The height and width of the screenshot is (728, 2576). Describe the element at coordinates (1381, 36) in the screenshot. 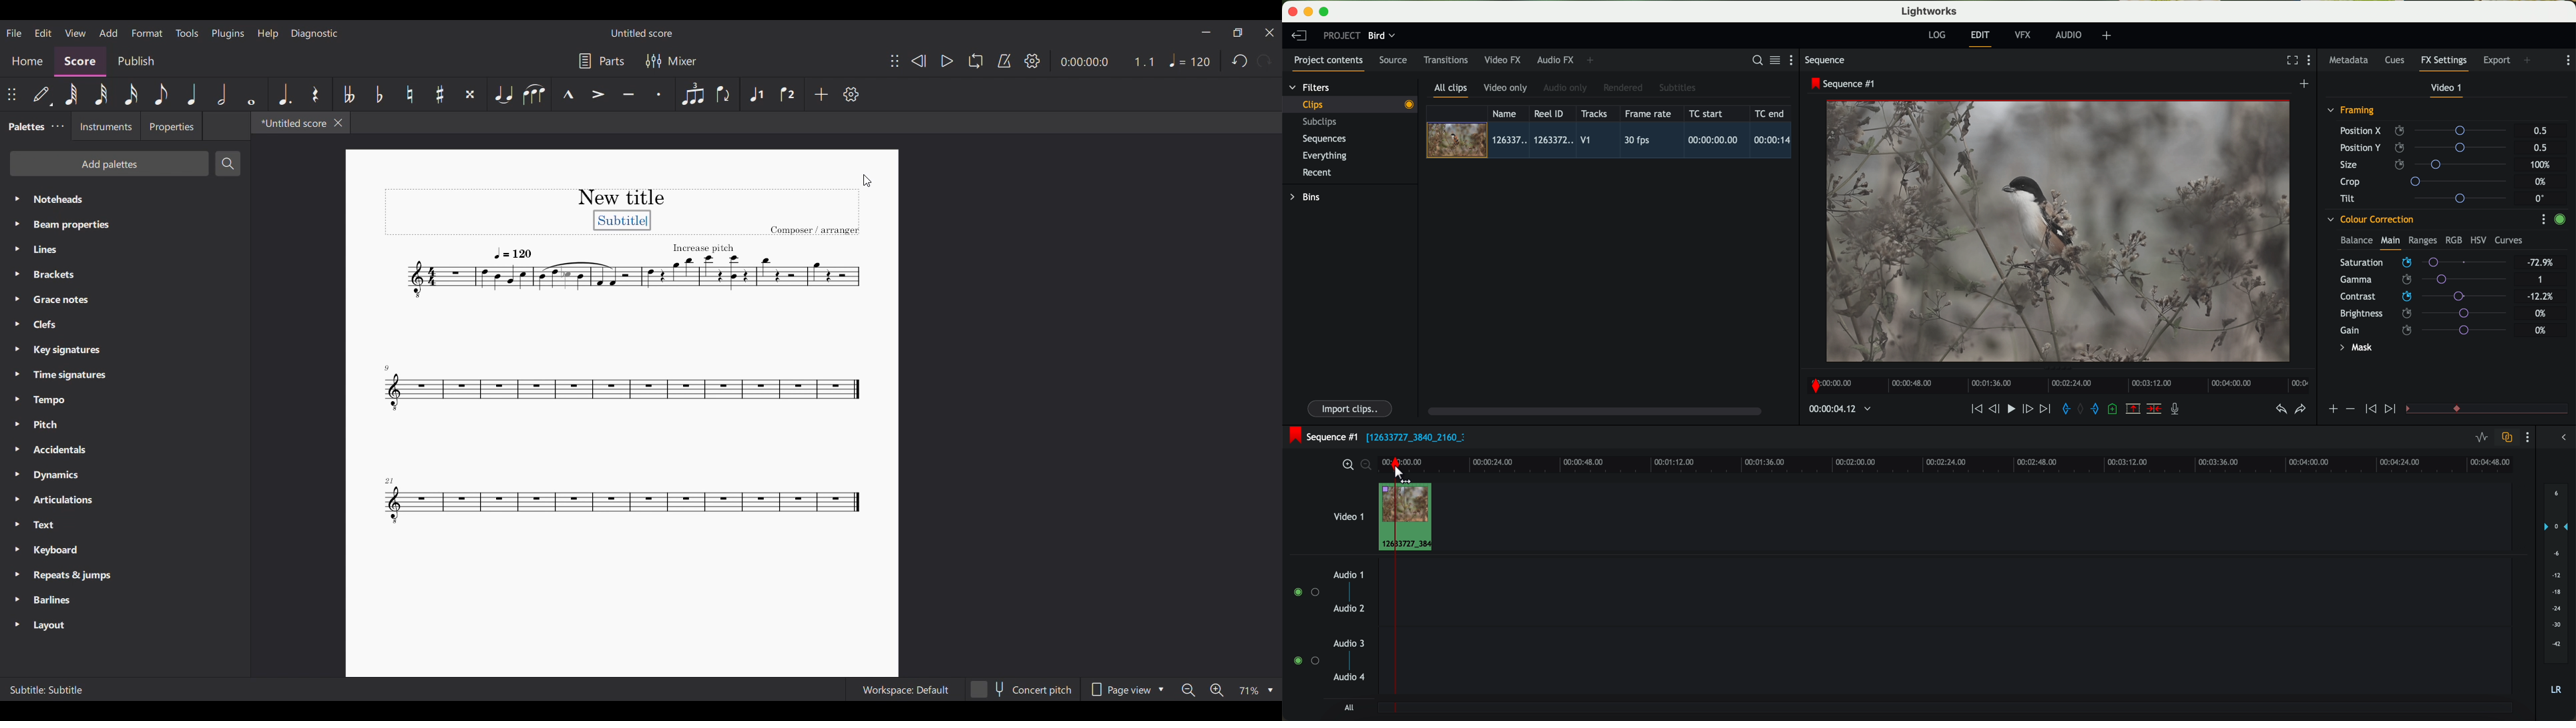

I see `bird` at that location.